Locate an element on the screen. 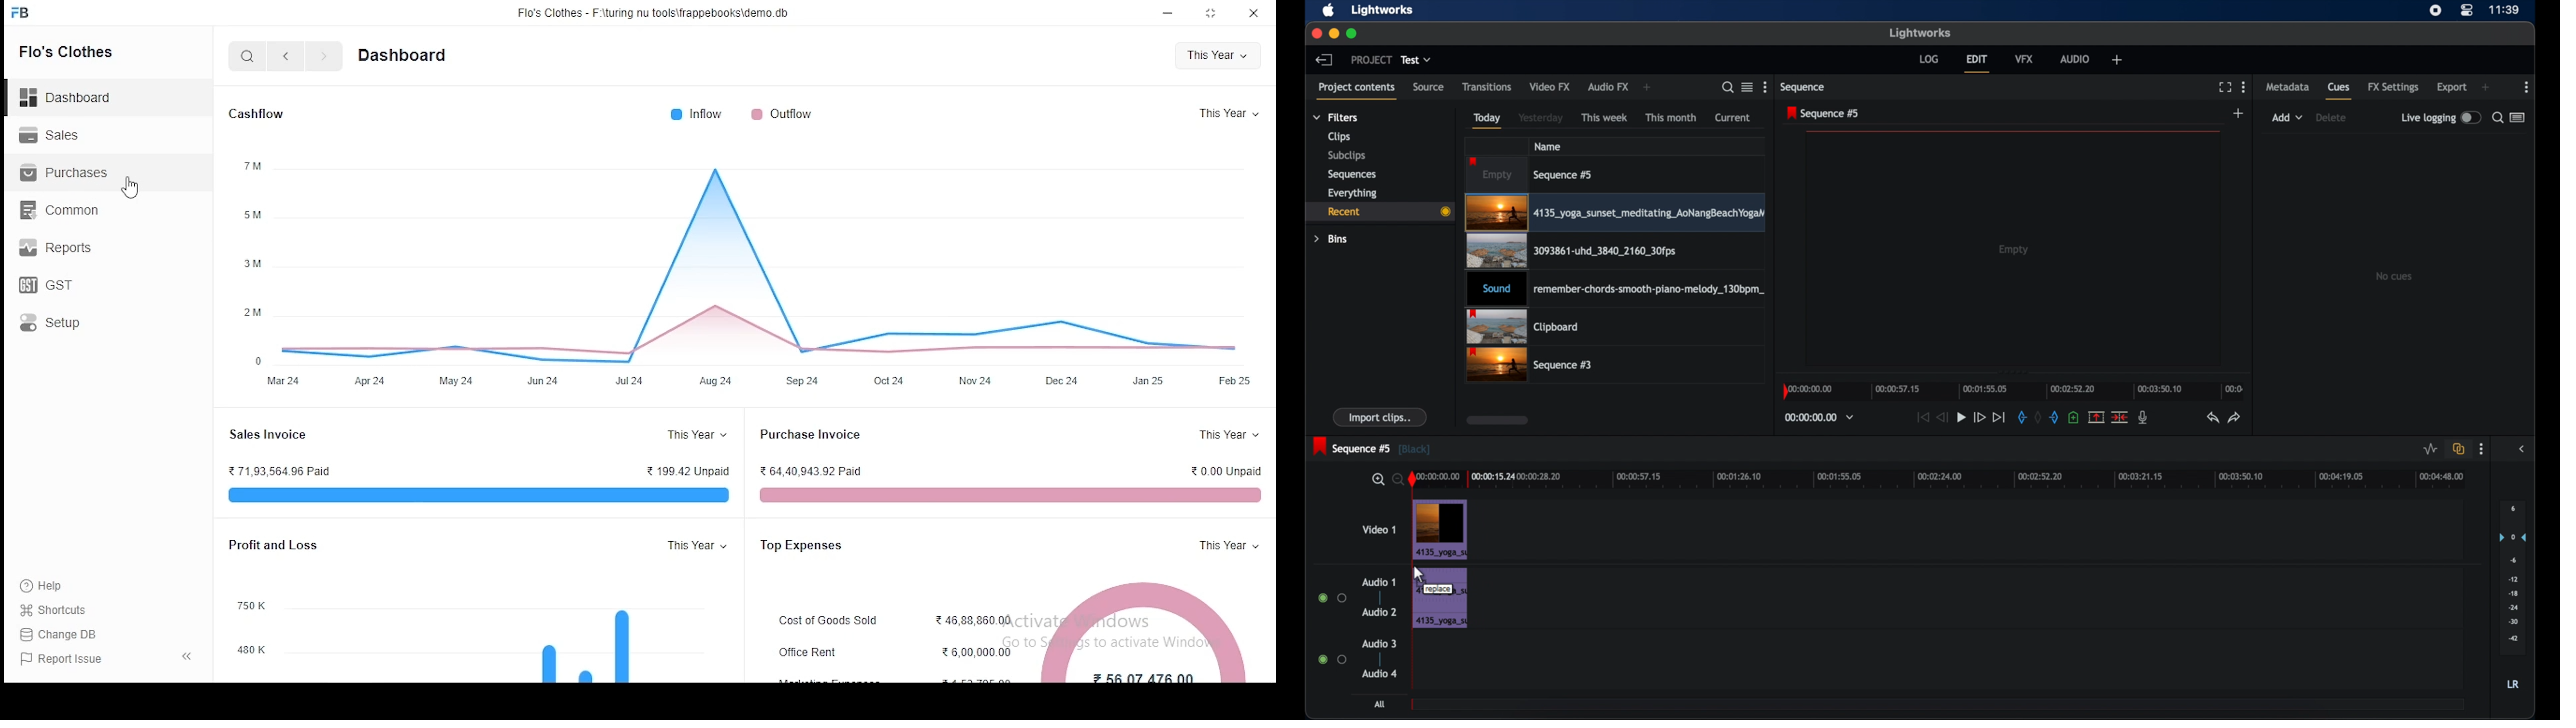  nov 24 is located at coordinates (974, 381).